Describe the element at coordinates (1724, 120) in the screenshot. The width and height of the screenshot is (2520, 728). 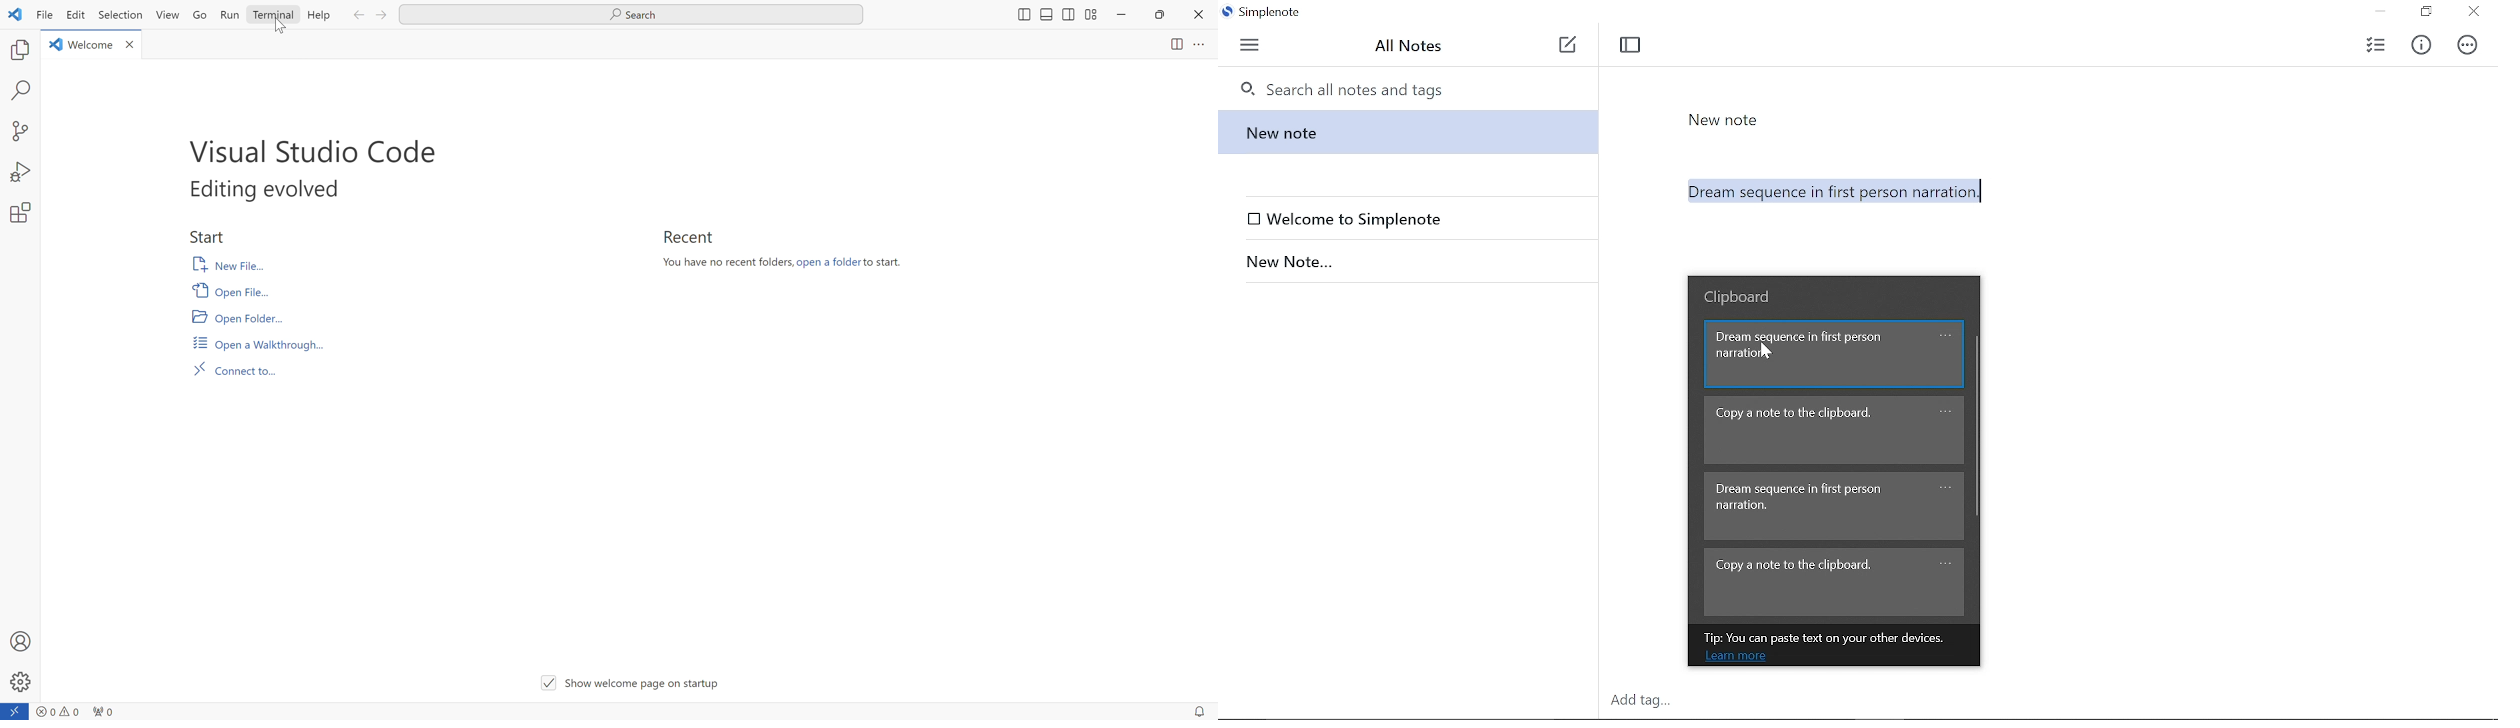
I see `New Note` at that location.